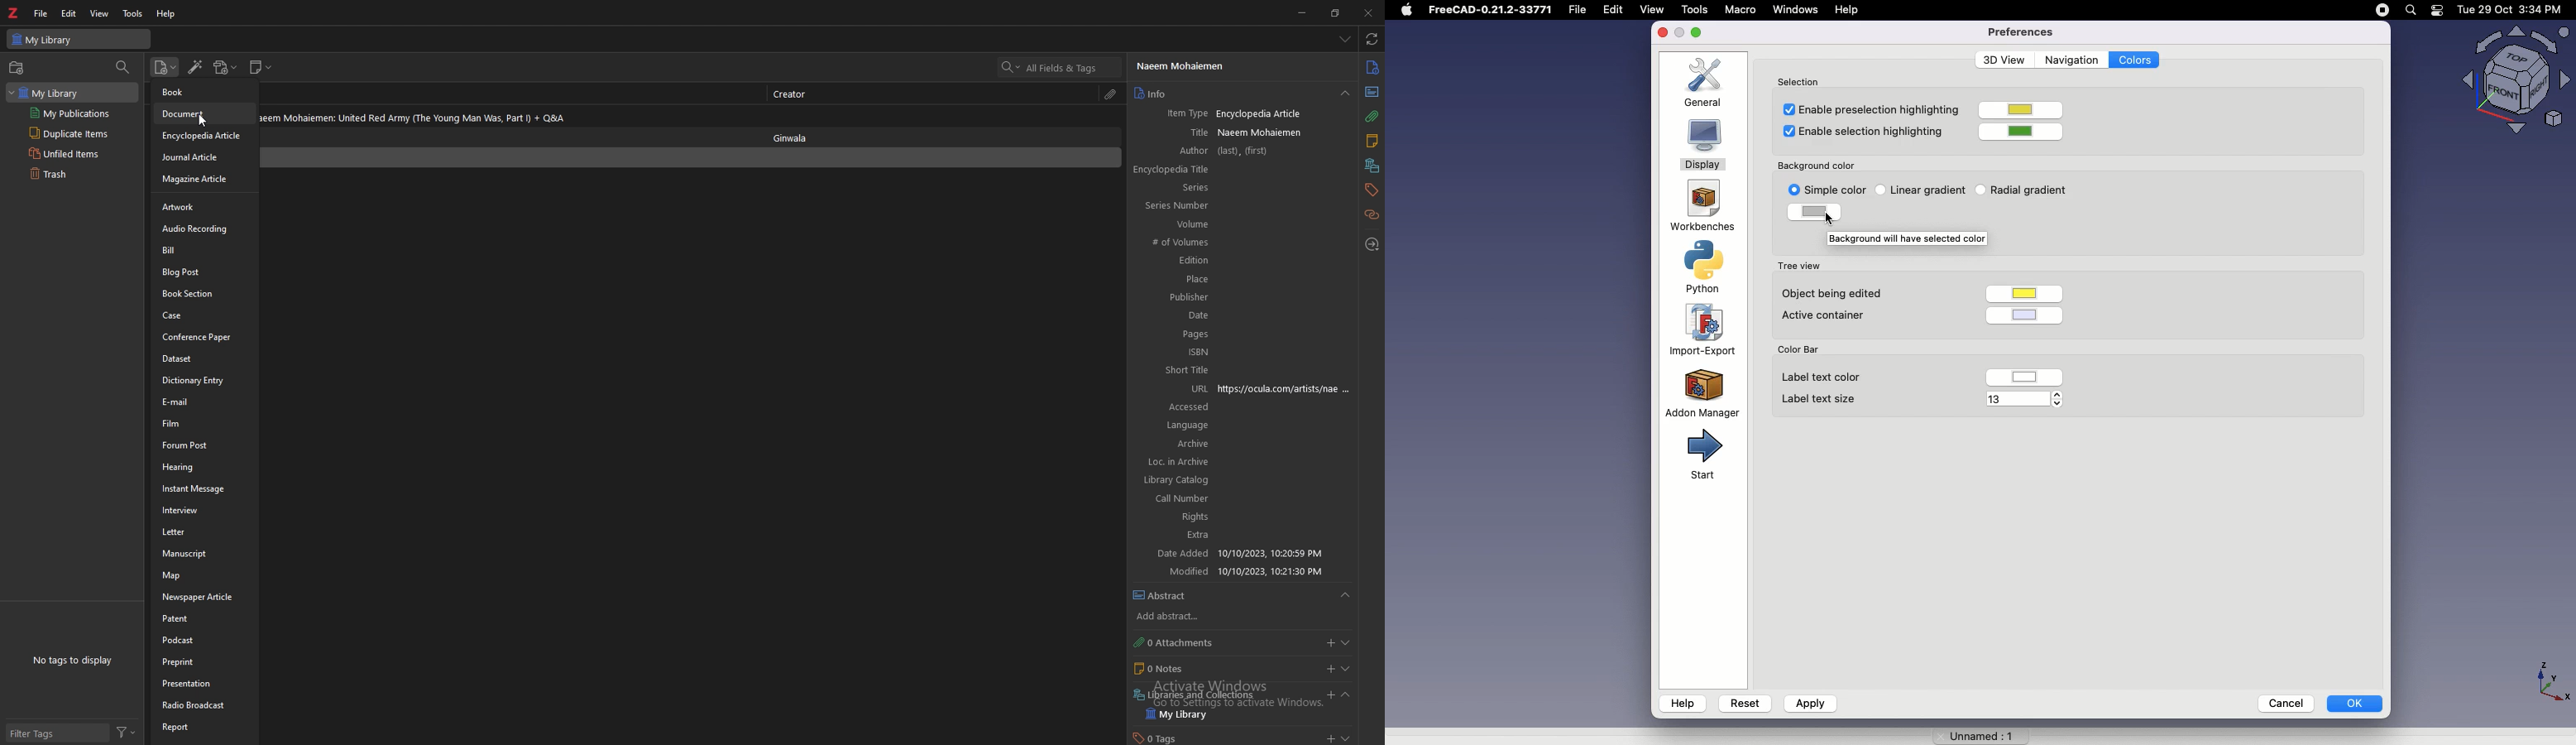 The width and height of the screenshot is (2576, 756). What do you see at coordinates (203, 575) in the screenshot?
I see `map` at bounding box center [203, 575].